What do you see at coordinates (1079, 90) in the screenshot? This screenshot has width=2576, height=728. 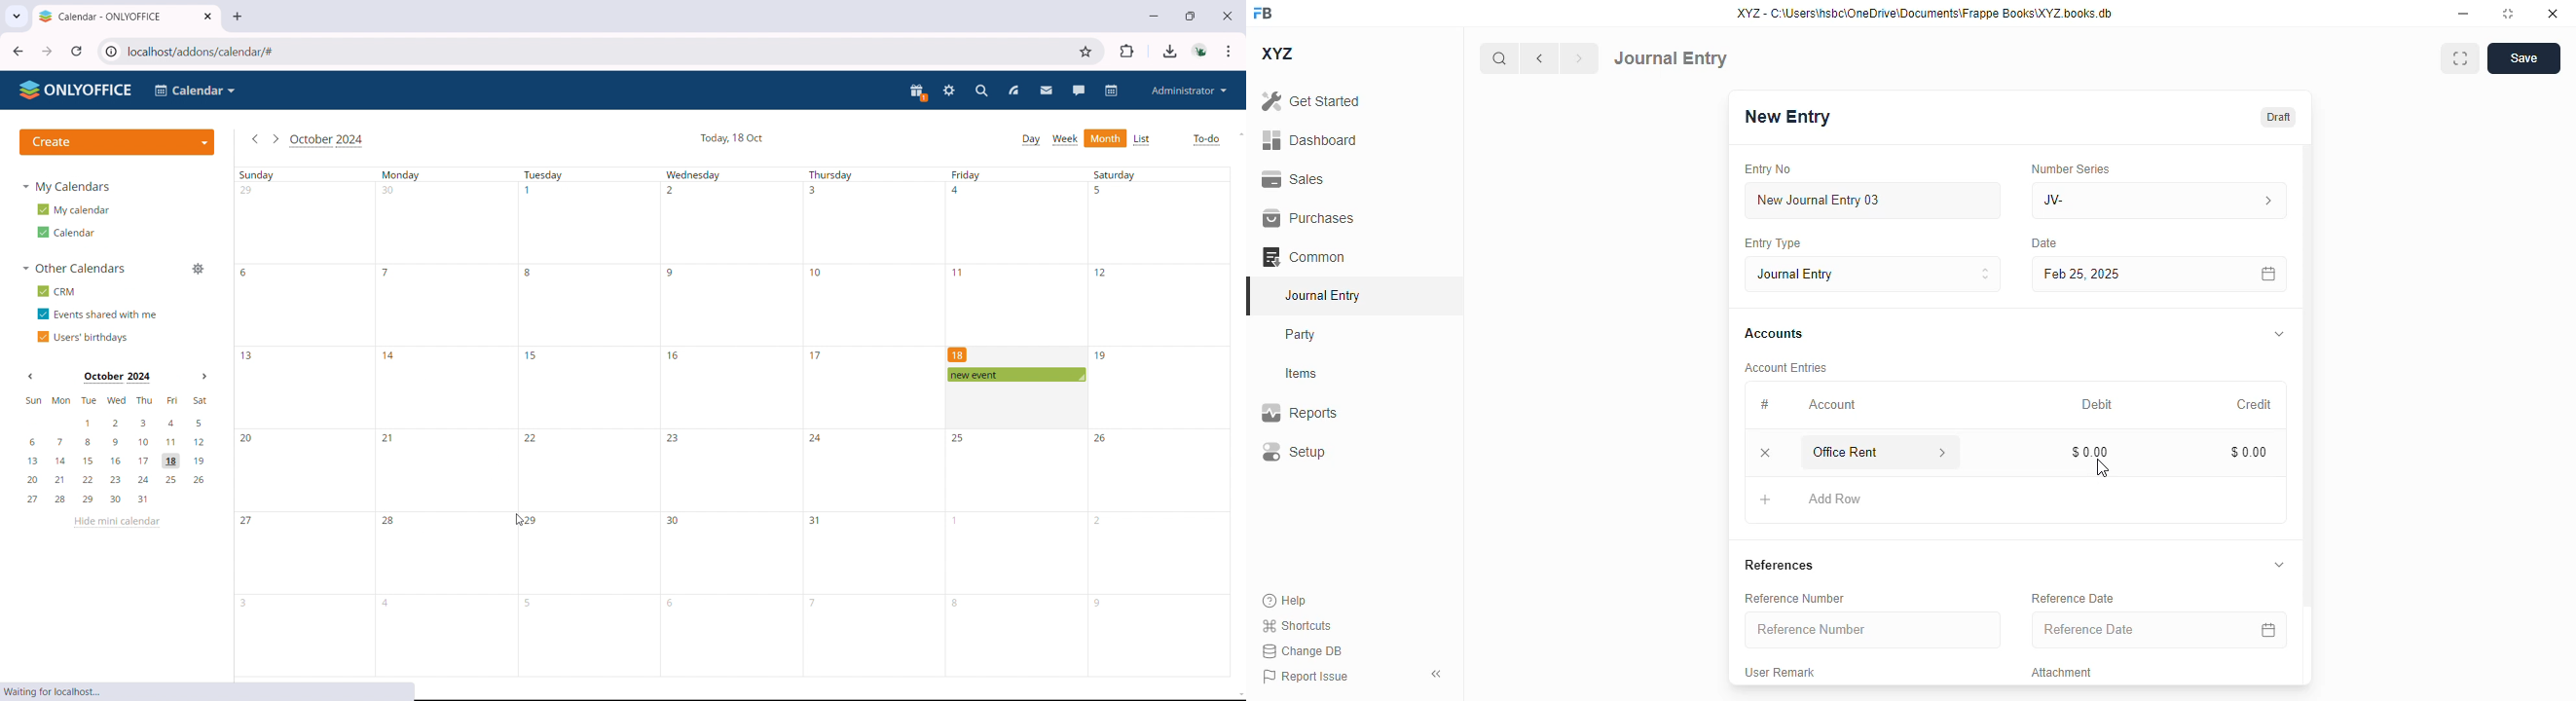 I see `talk` at bounding box center [1079, 90].